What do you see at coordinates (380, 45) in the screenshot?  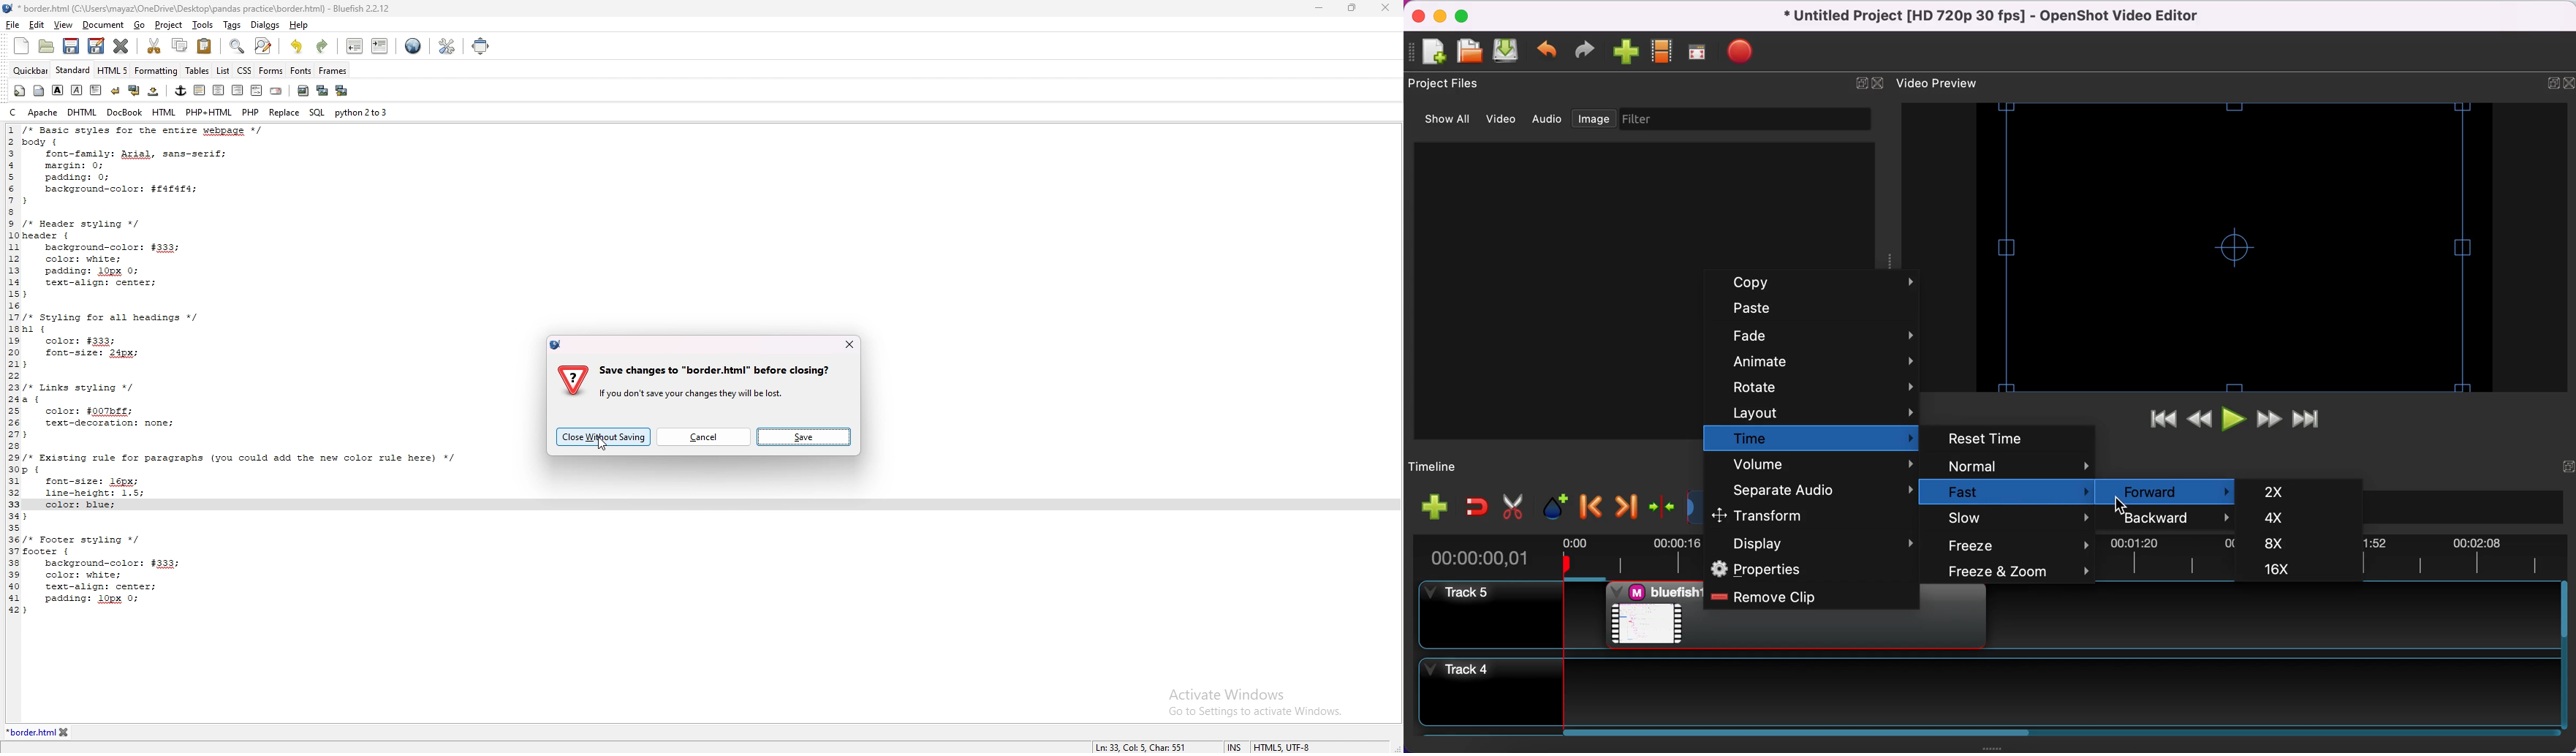 I see `indent` at bounding box center [380, 45].